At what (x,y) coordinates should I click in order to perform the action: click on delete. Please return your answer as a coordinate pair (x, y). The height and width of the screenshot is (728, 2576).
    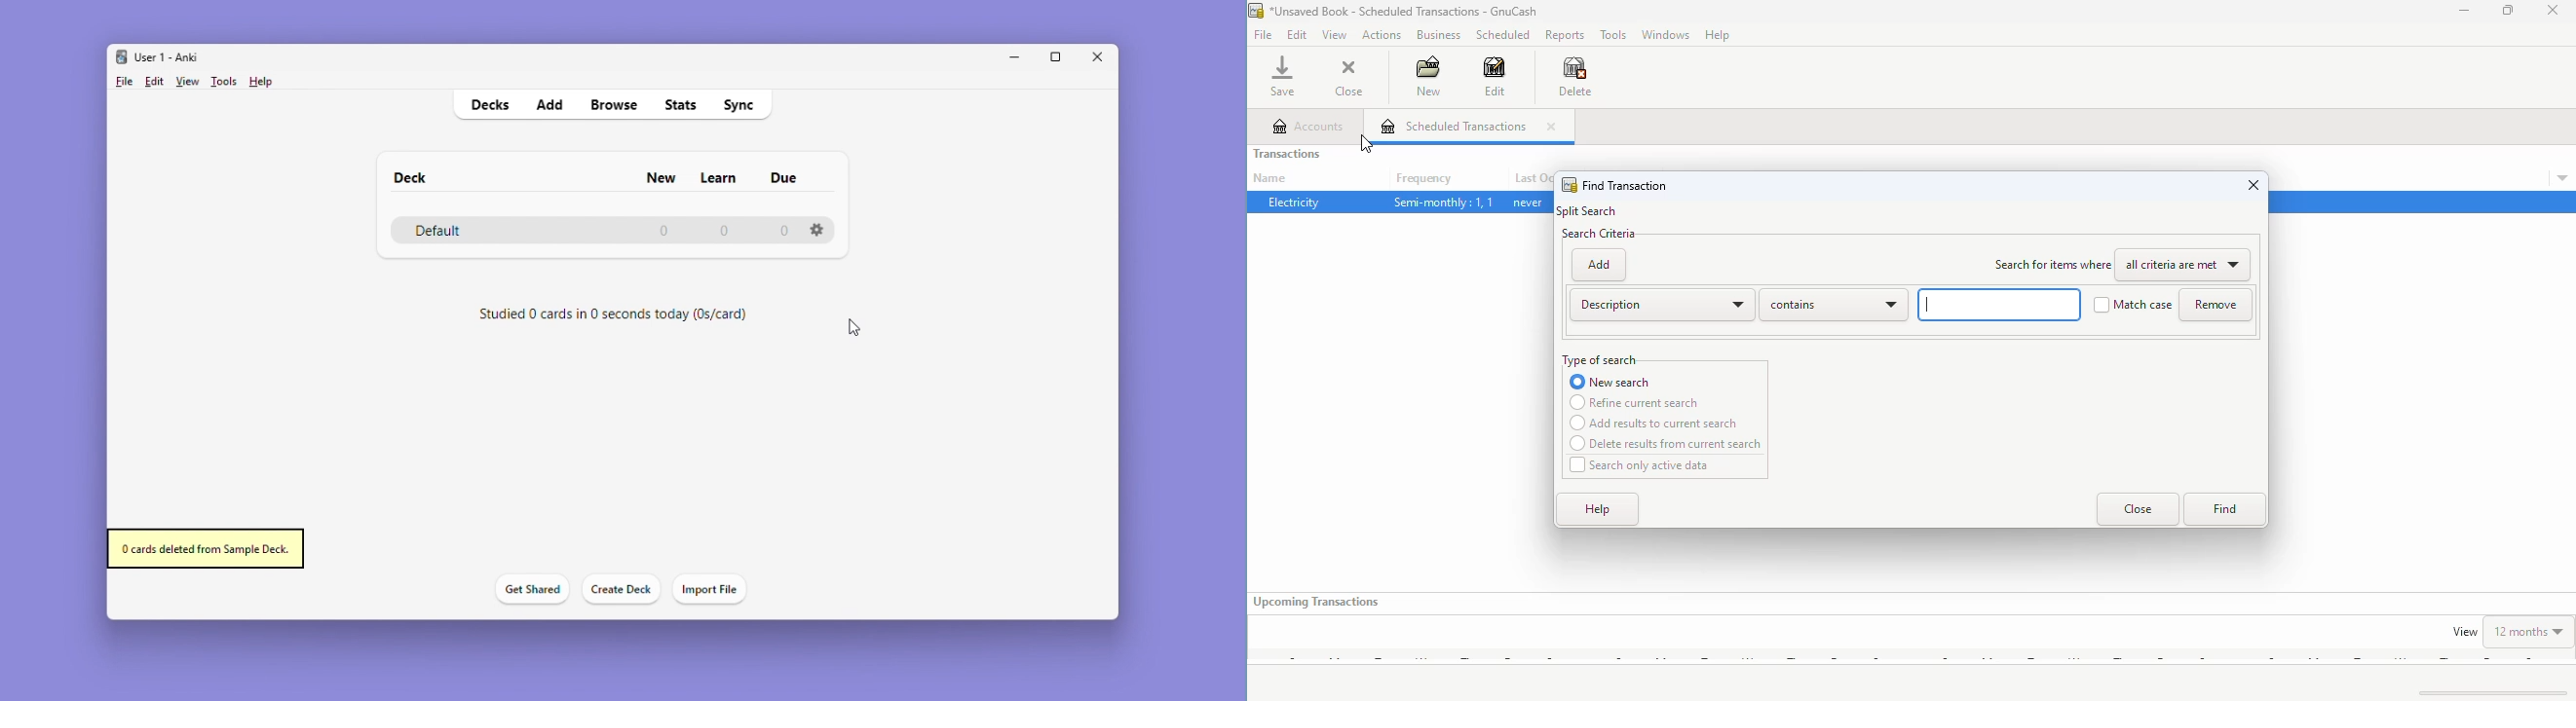
    Looking at the image, I should click on (1574, 77).